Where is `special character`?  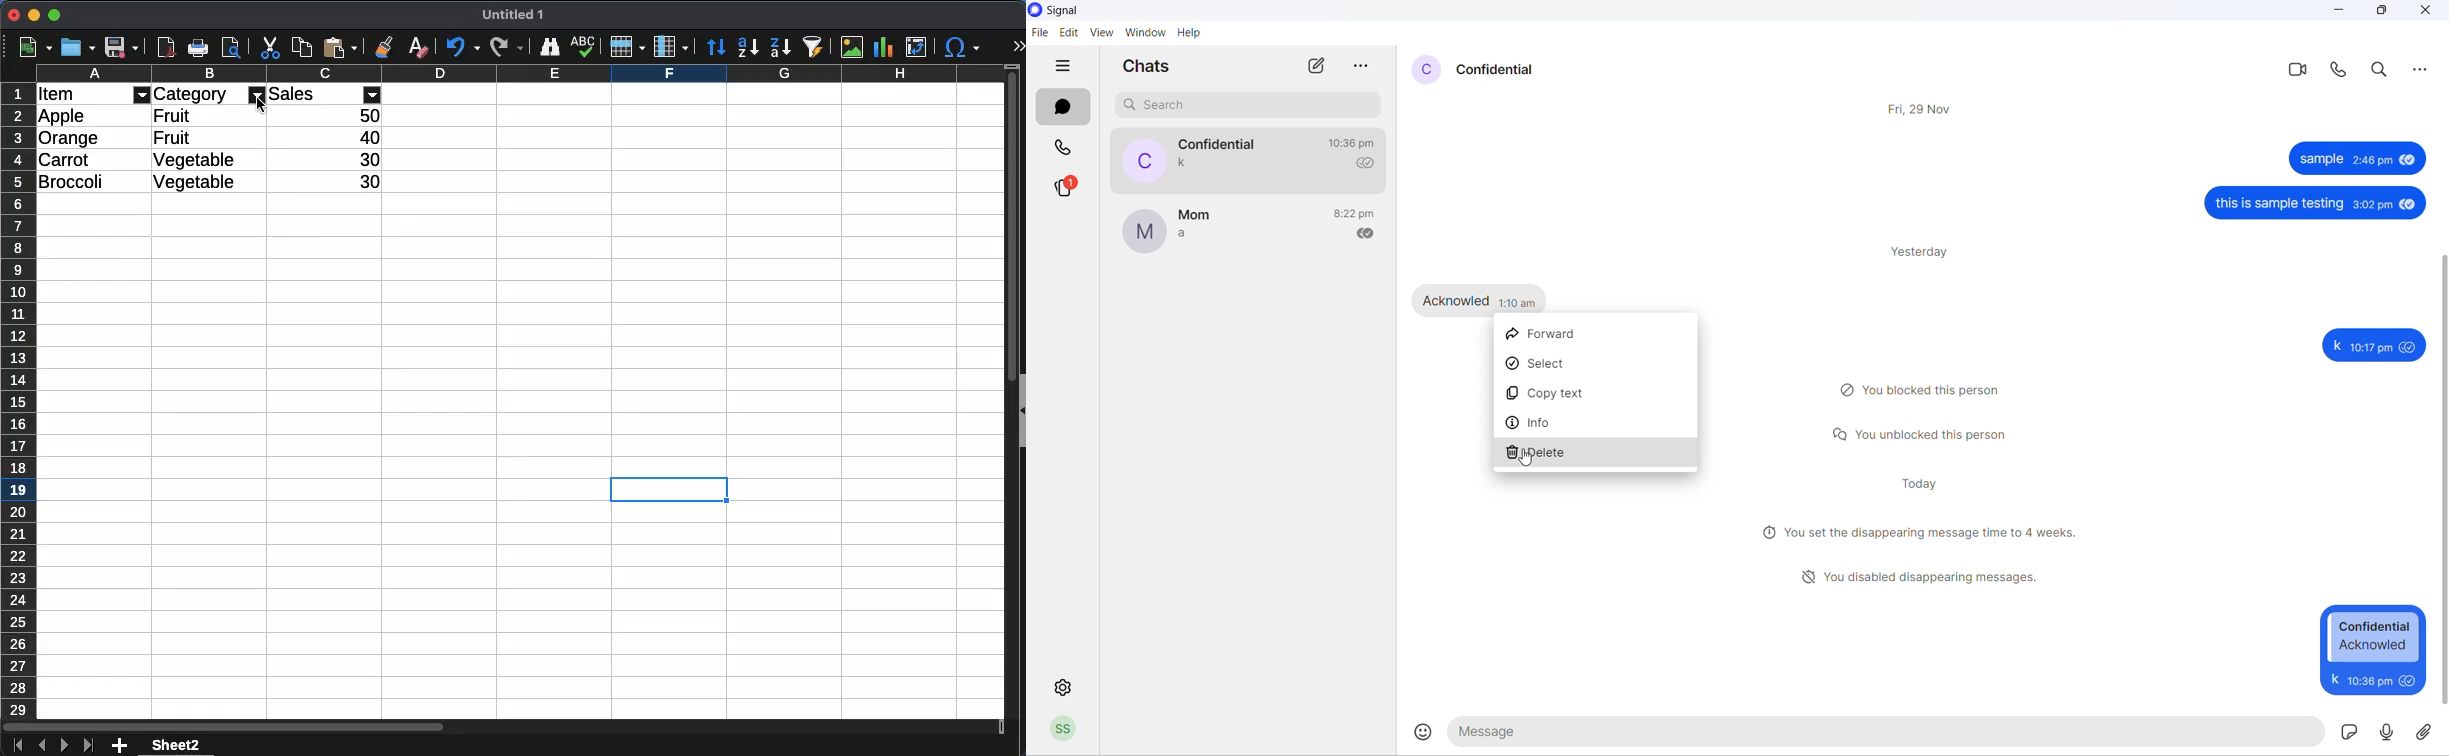
special character is located at coordinates (963, 49).